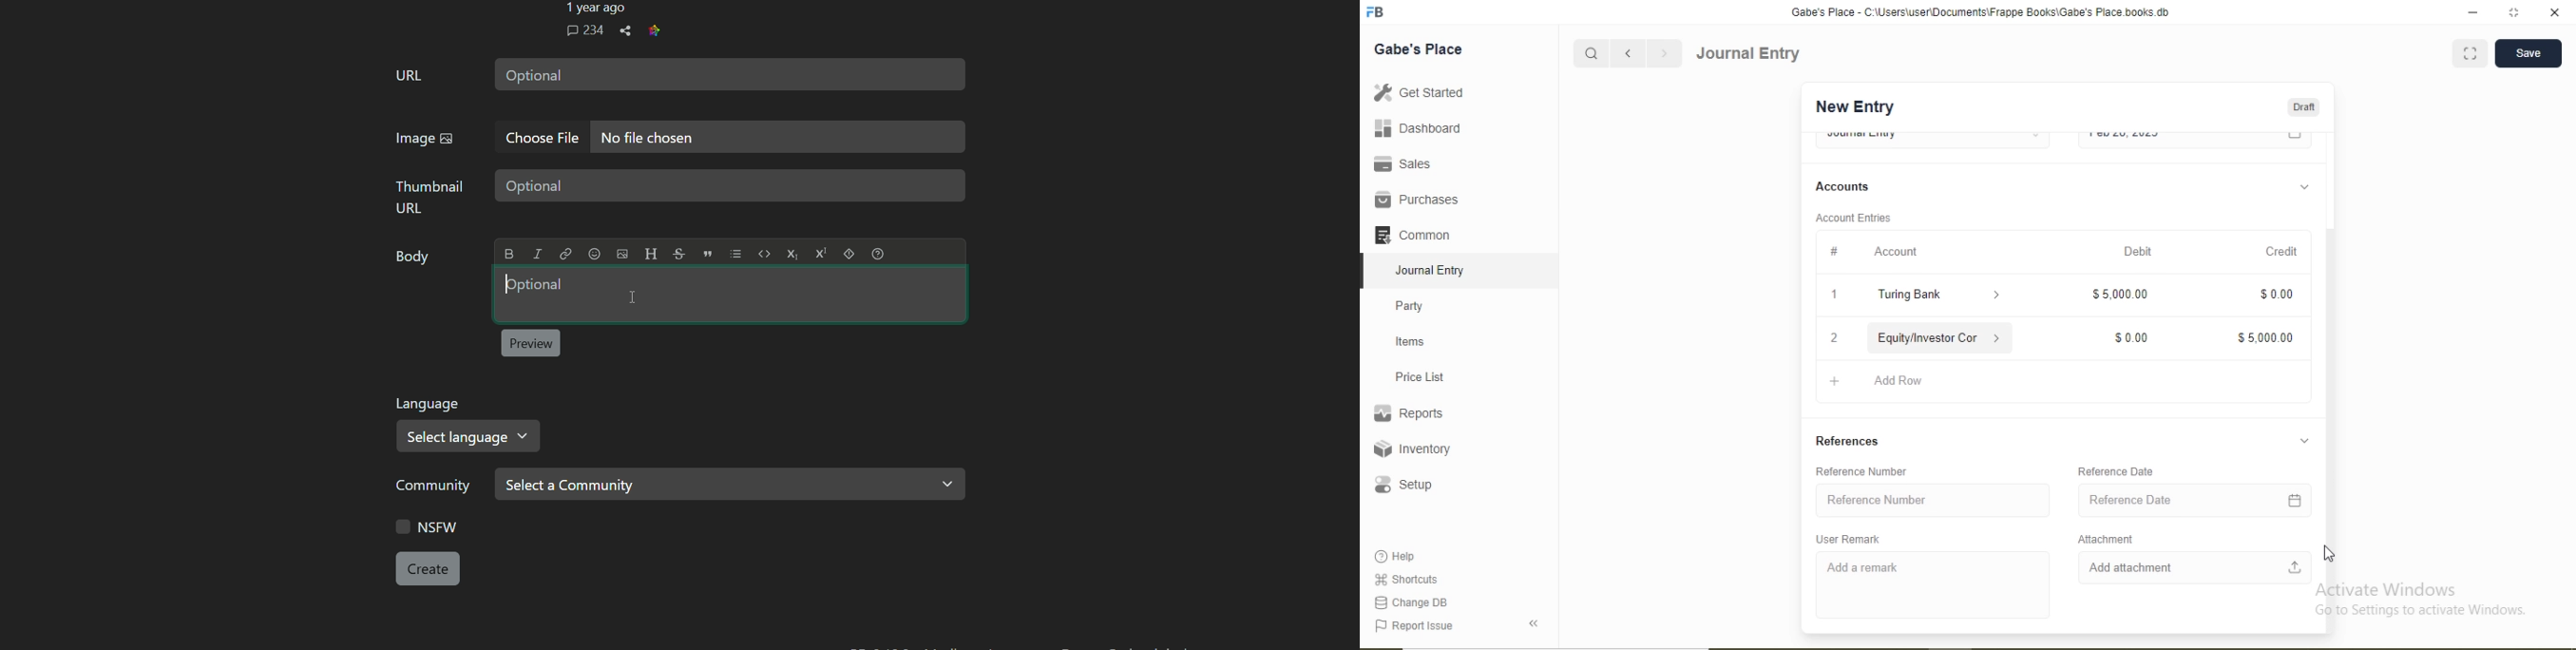  What do you see at coordinates (1590, 54) in the screenshot?
I see `Search` at bounding box center [1590, 54].